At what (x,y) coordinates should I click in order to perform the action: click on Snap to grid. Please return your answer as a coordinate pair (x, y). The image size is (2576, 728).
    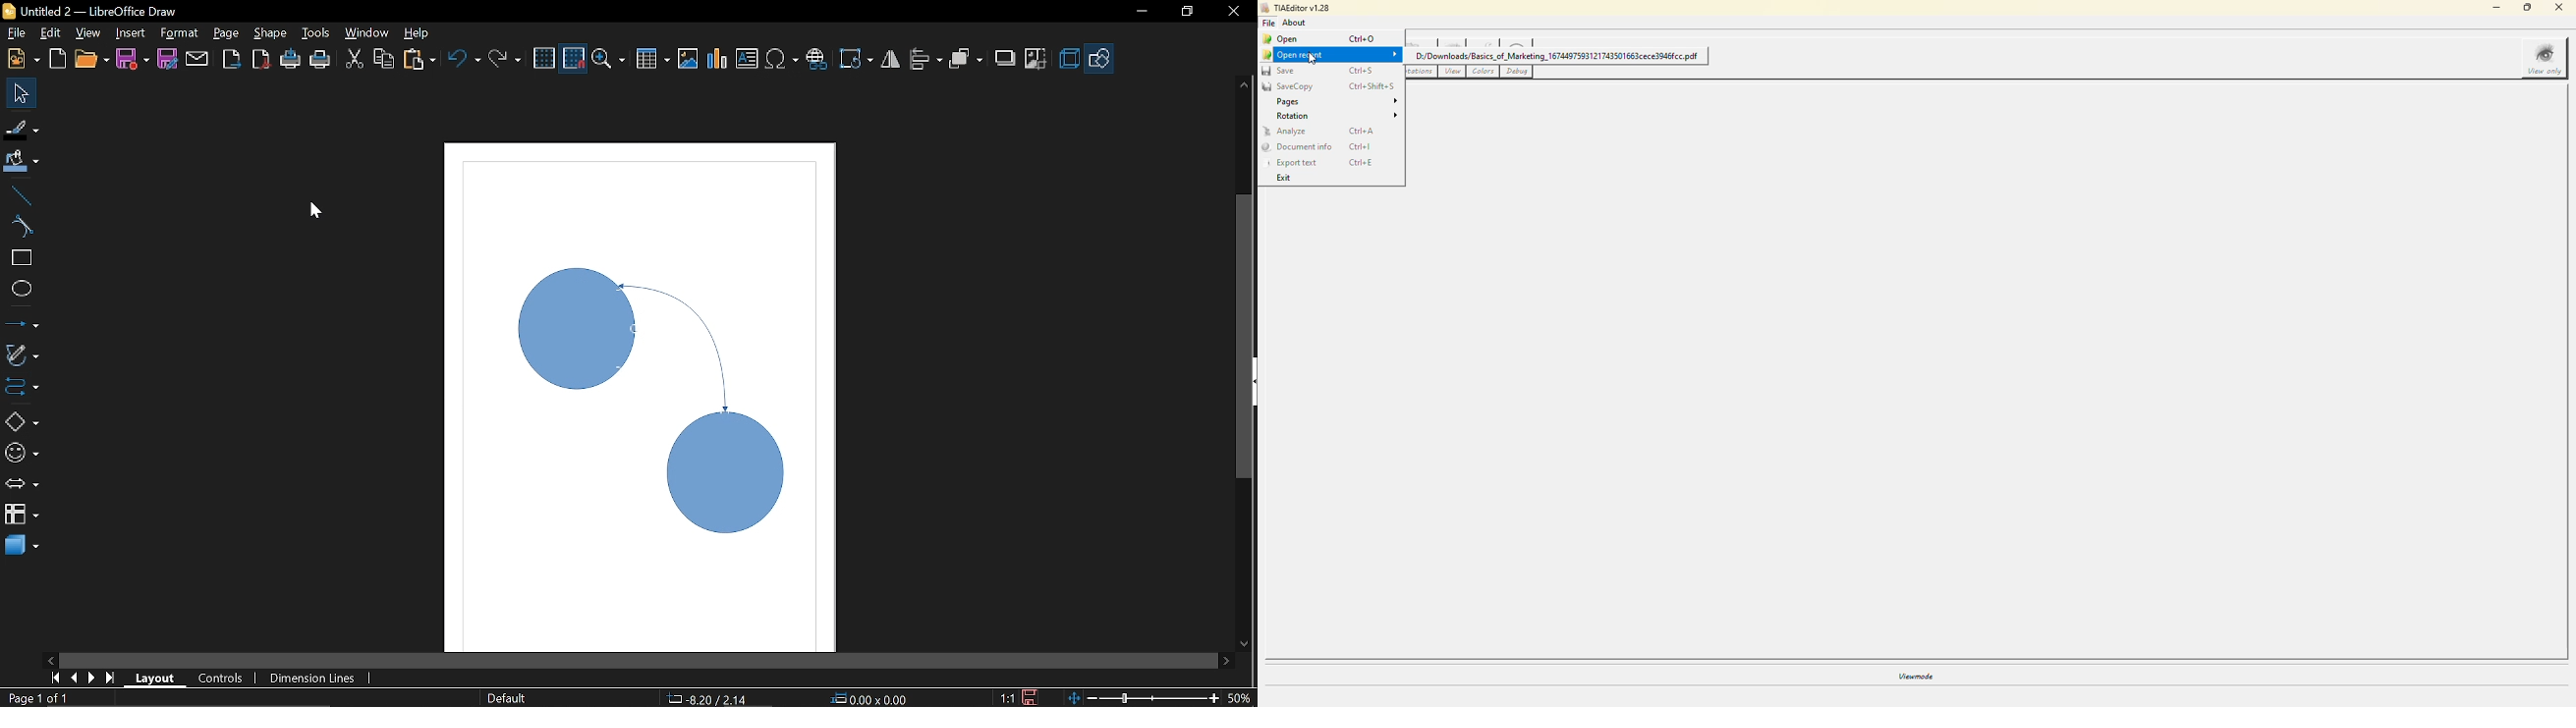
    Looking at the image, I should click on (575, 59).